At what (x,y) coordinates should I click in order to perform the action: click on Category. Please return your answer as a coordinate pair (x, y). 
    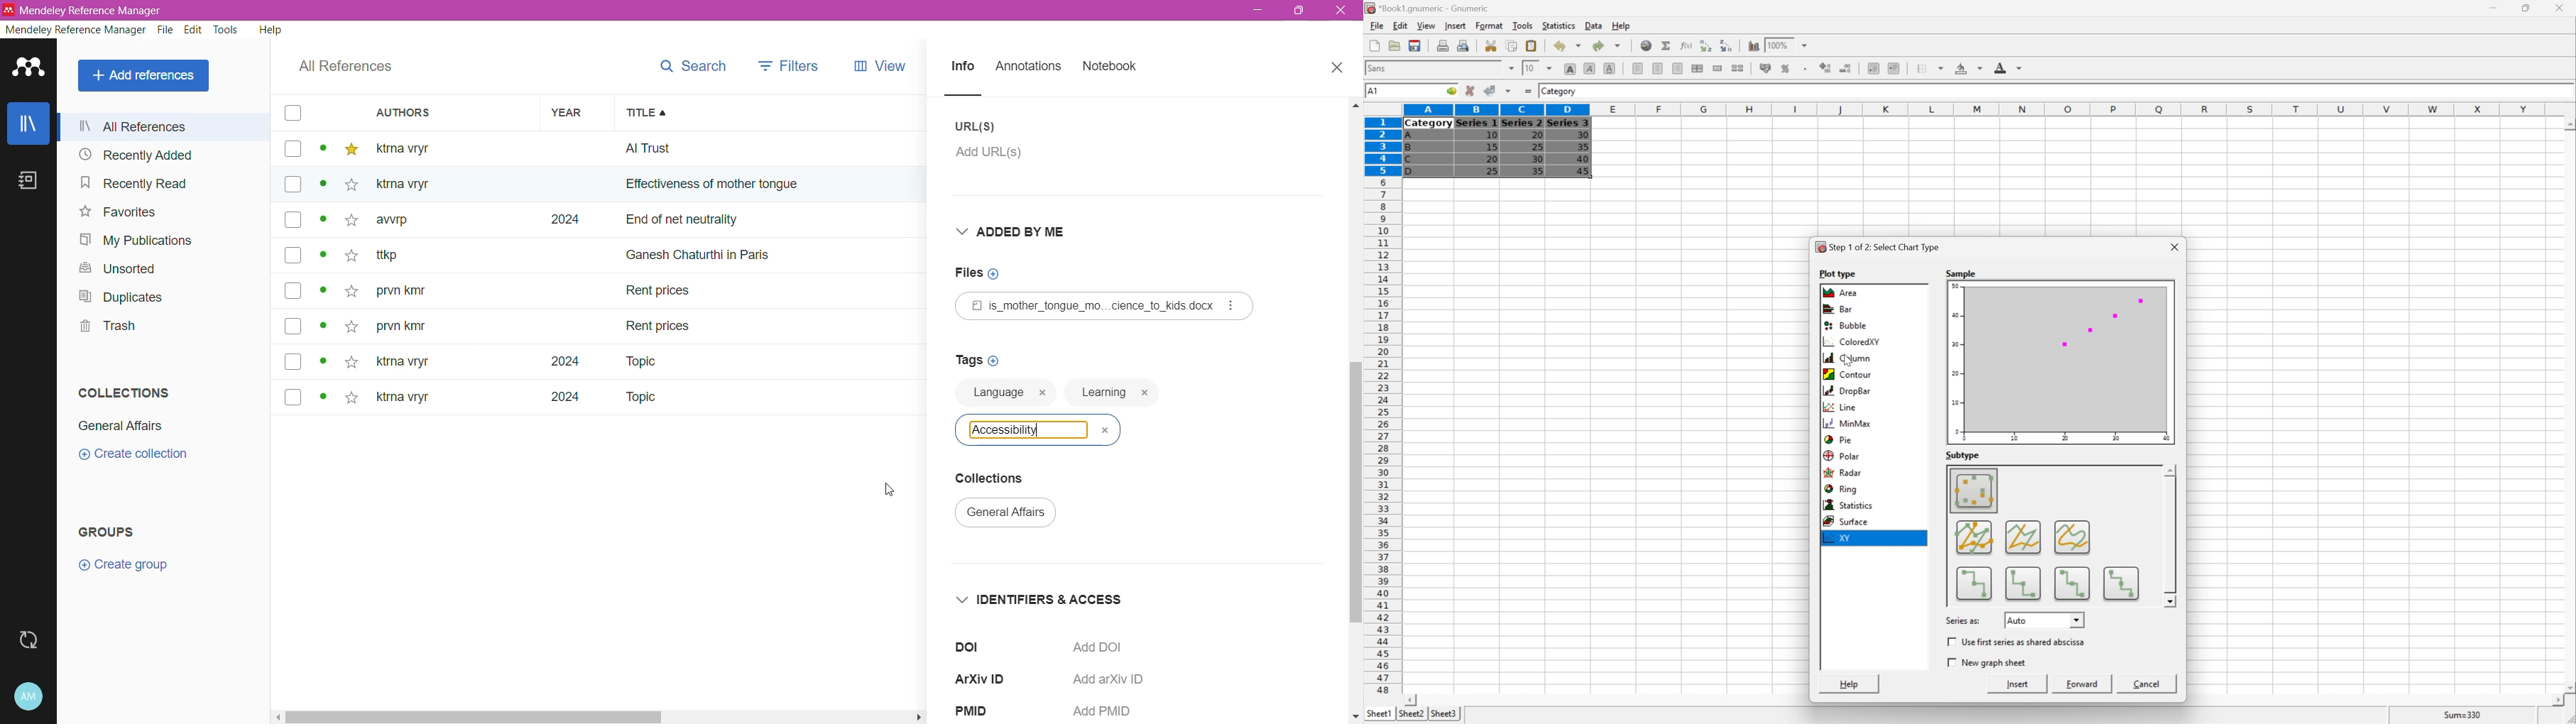
    Looking at the image, I should click on (1429, 124).